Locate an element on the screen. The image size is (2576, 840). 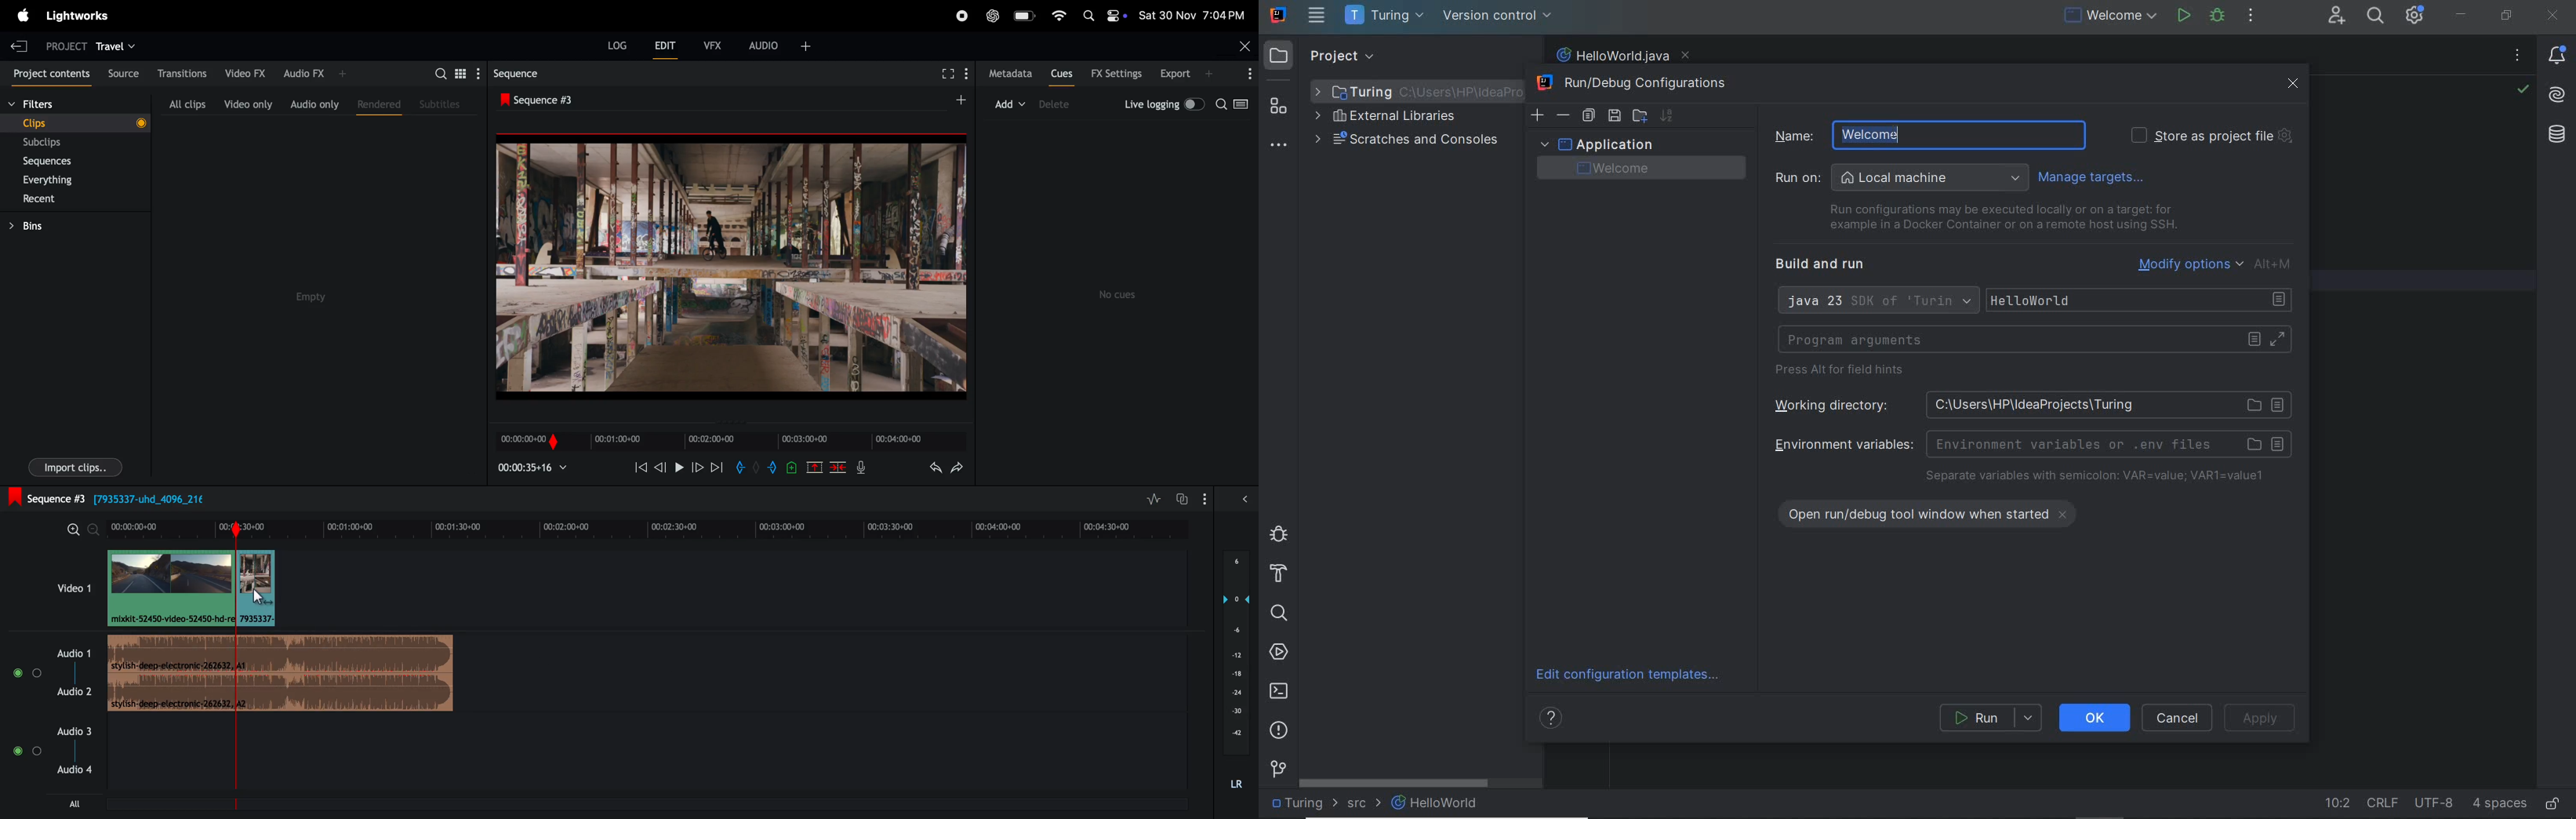
project contents is located at coordinates (47, 72).